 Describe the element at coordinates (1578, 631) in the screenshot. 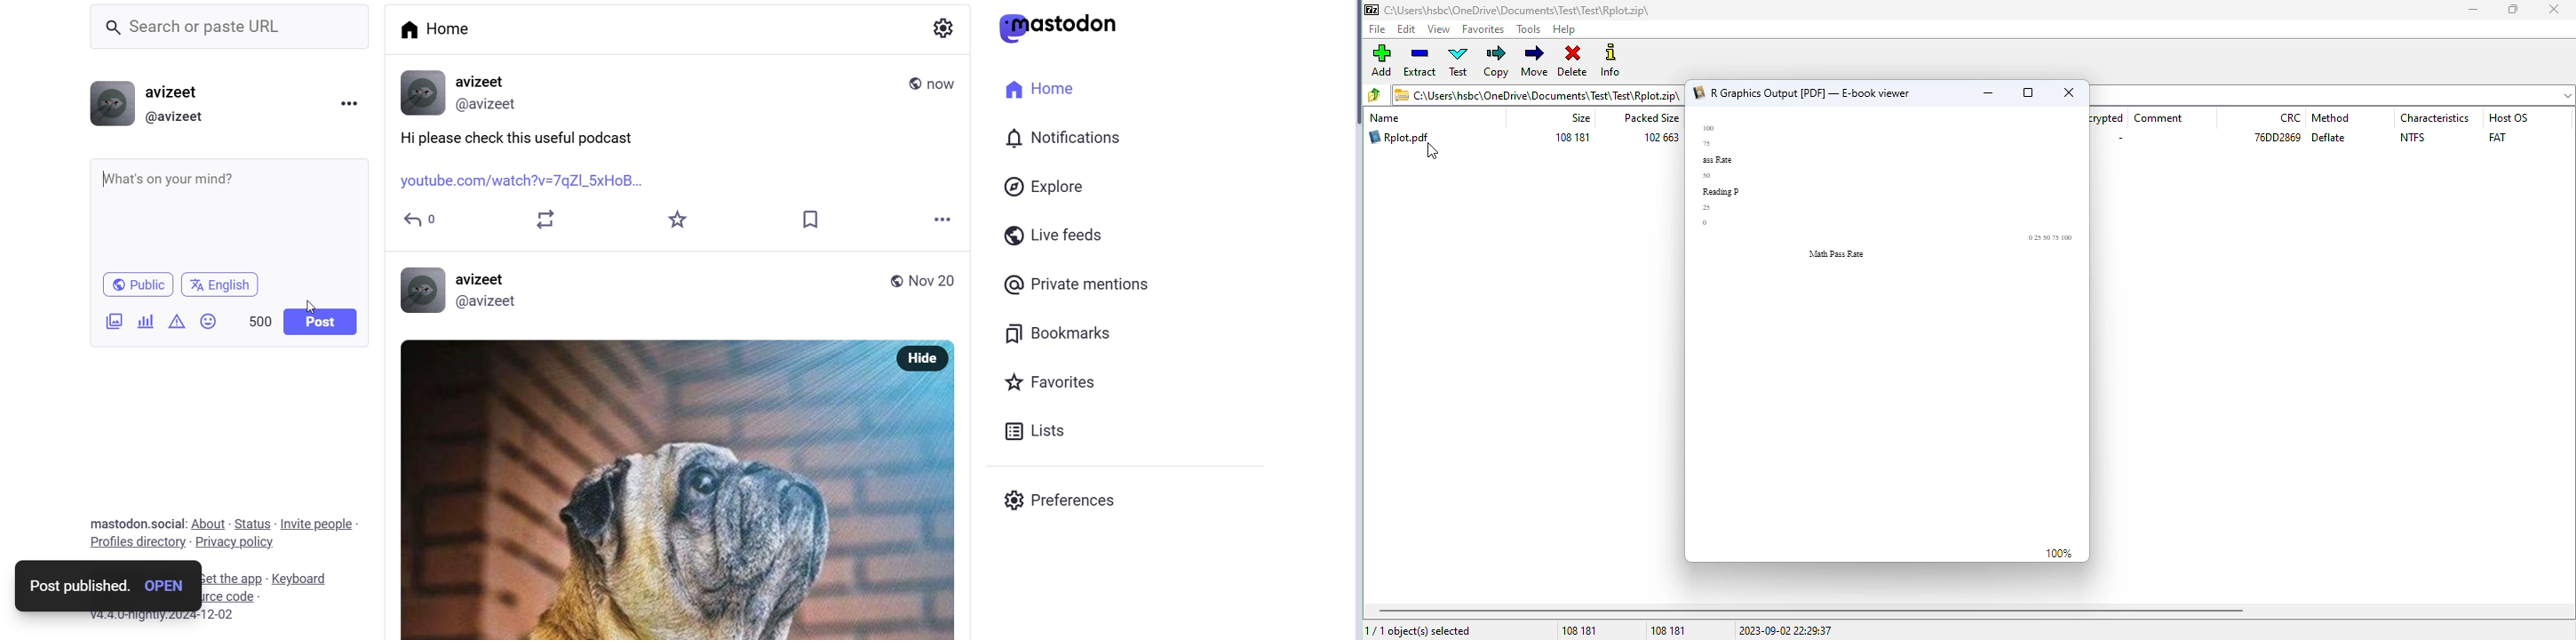

I see `108 181` at that location.